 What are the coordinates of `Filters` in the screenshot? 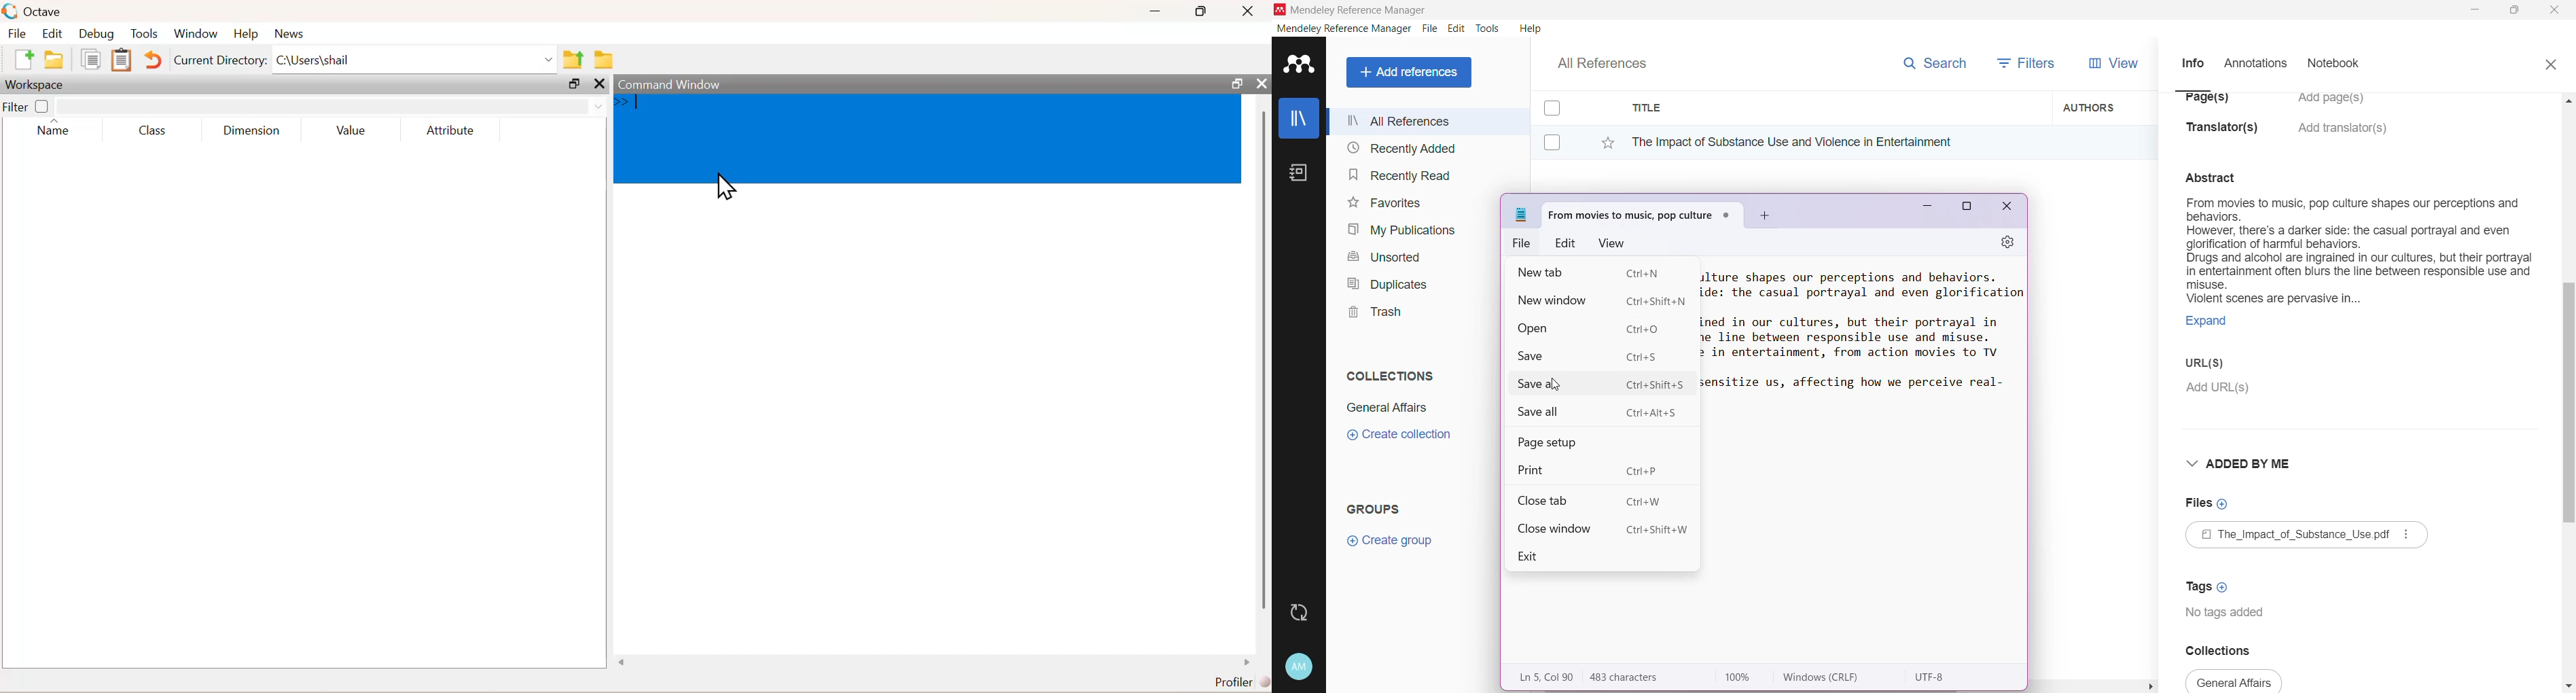 It's located at (2030, 62).